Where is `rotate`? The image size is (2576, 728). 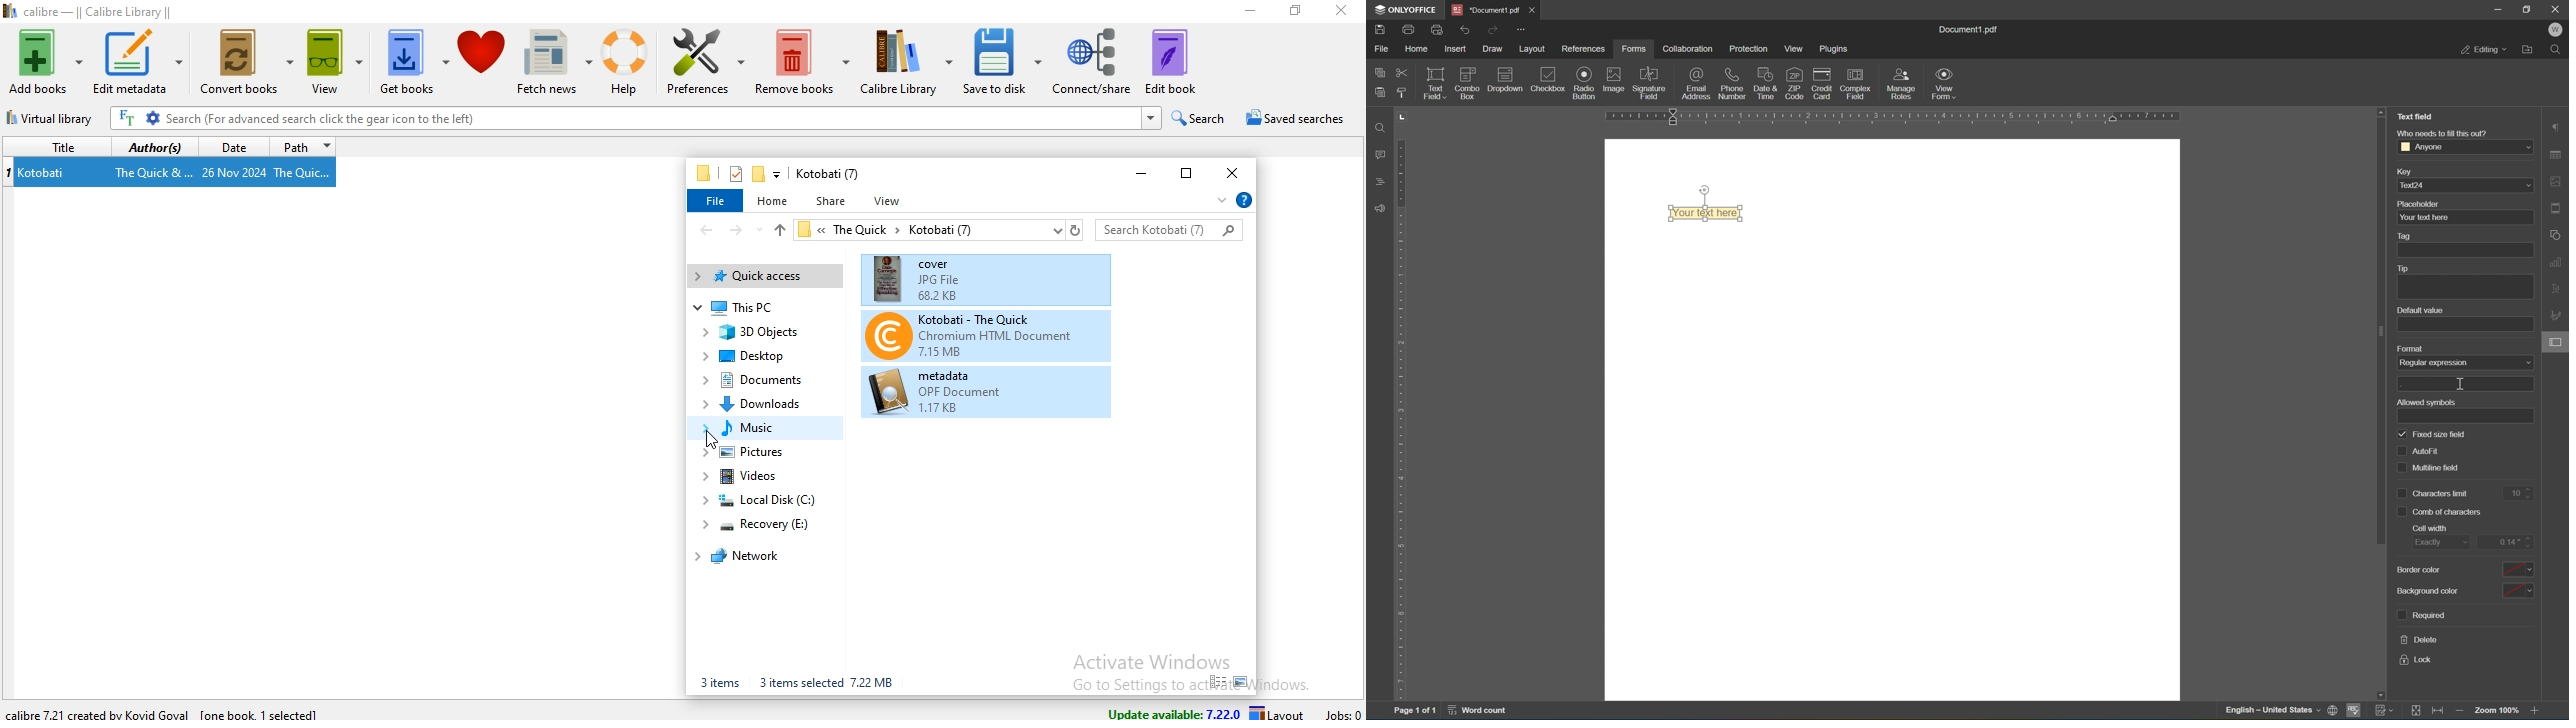 rotate is located at coordinates (1704, 190).